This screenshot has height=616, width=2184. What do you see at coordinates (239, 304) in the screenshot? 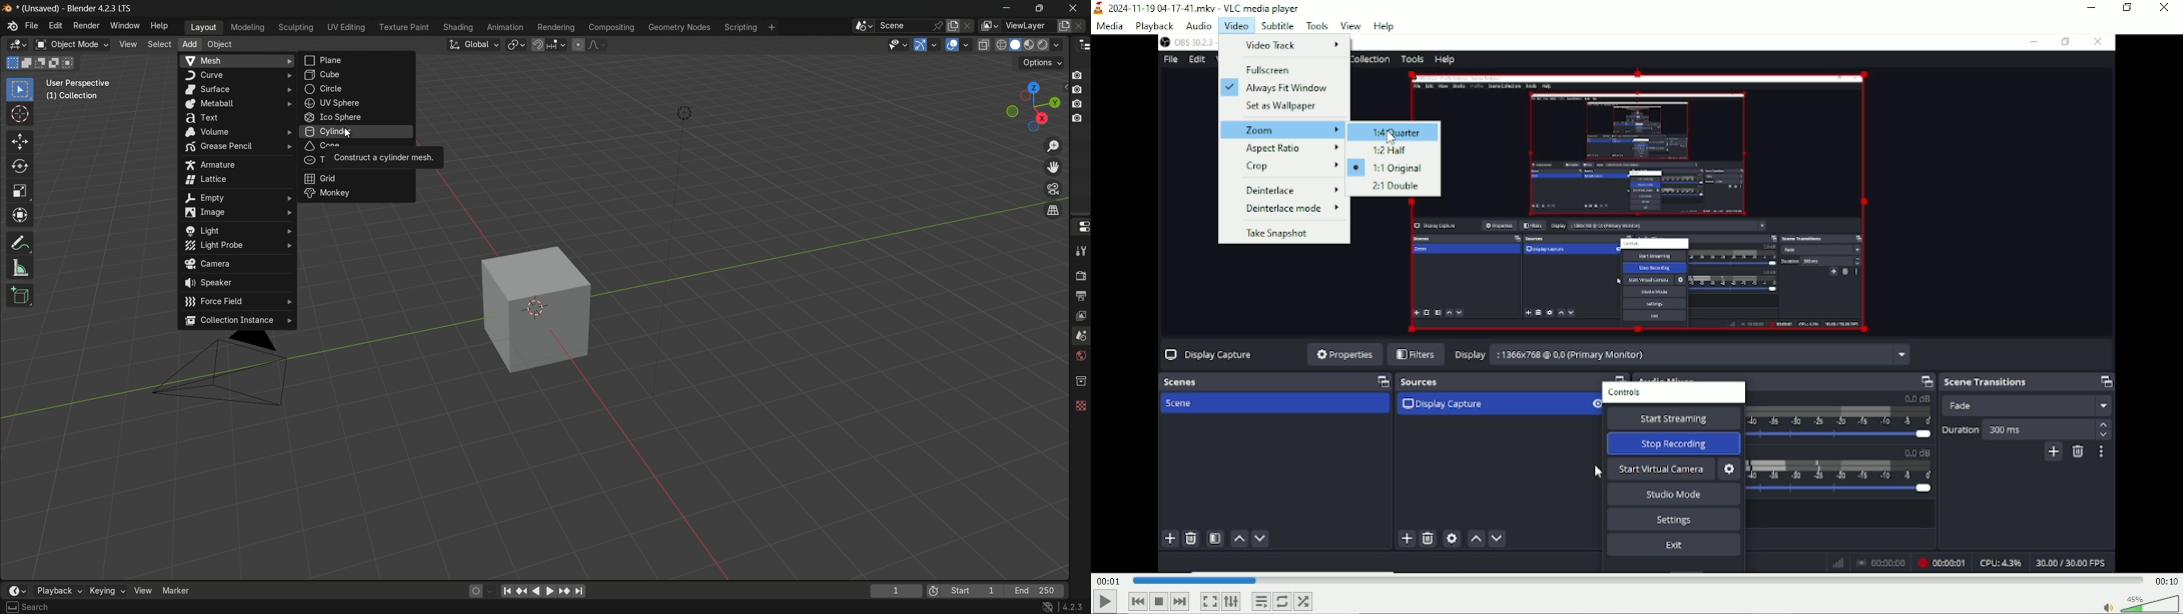
I see `force field` at bounding box center [239, 304].